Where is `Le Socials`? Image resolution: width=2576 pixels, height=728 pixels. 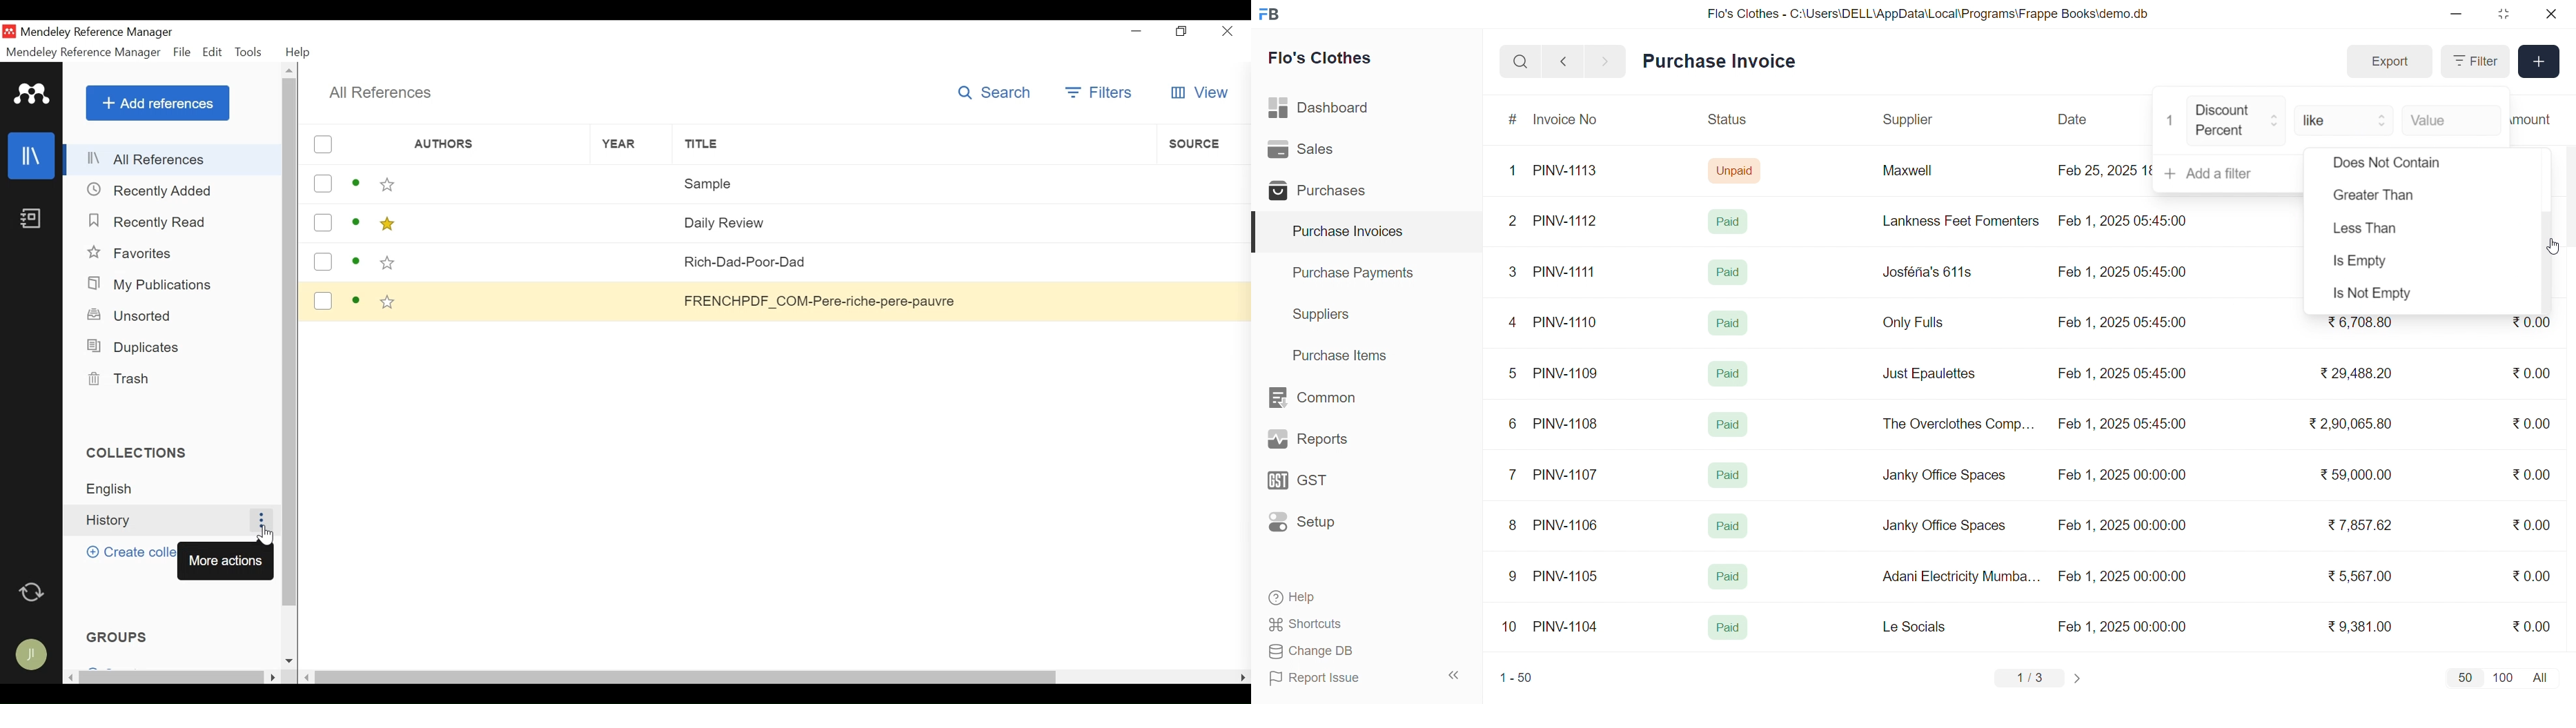
Le Socials is located at coordinates (1926, 626).